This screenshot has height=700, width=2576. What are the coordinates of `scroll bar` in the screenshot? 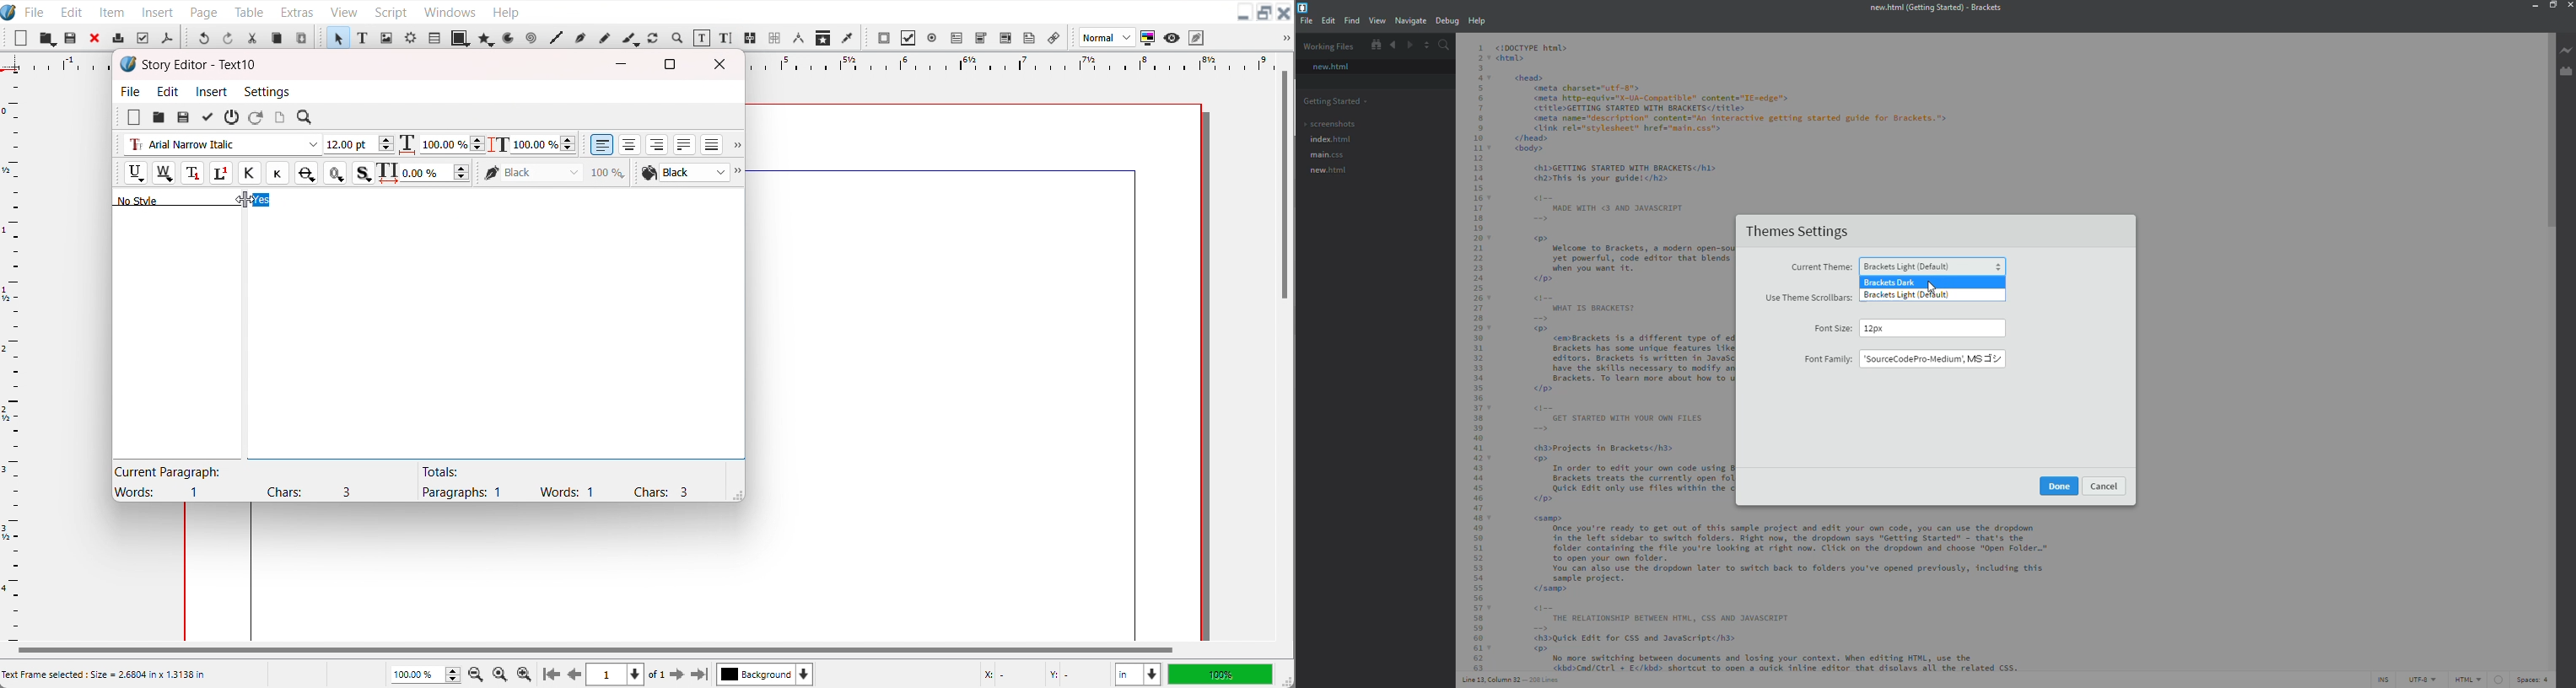 It's located at (2552, 124).